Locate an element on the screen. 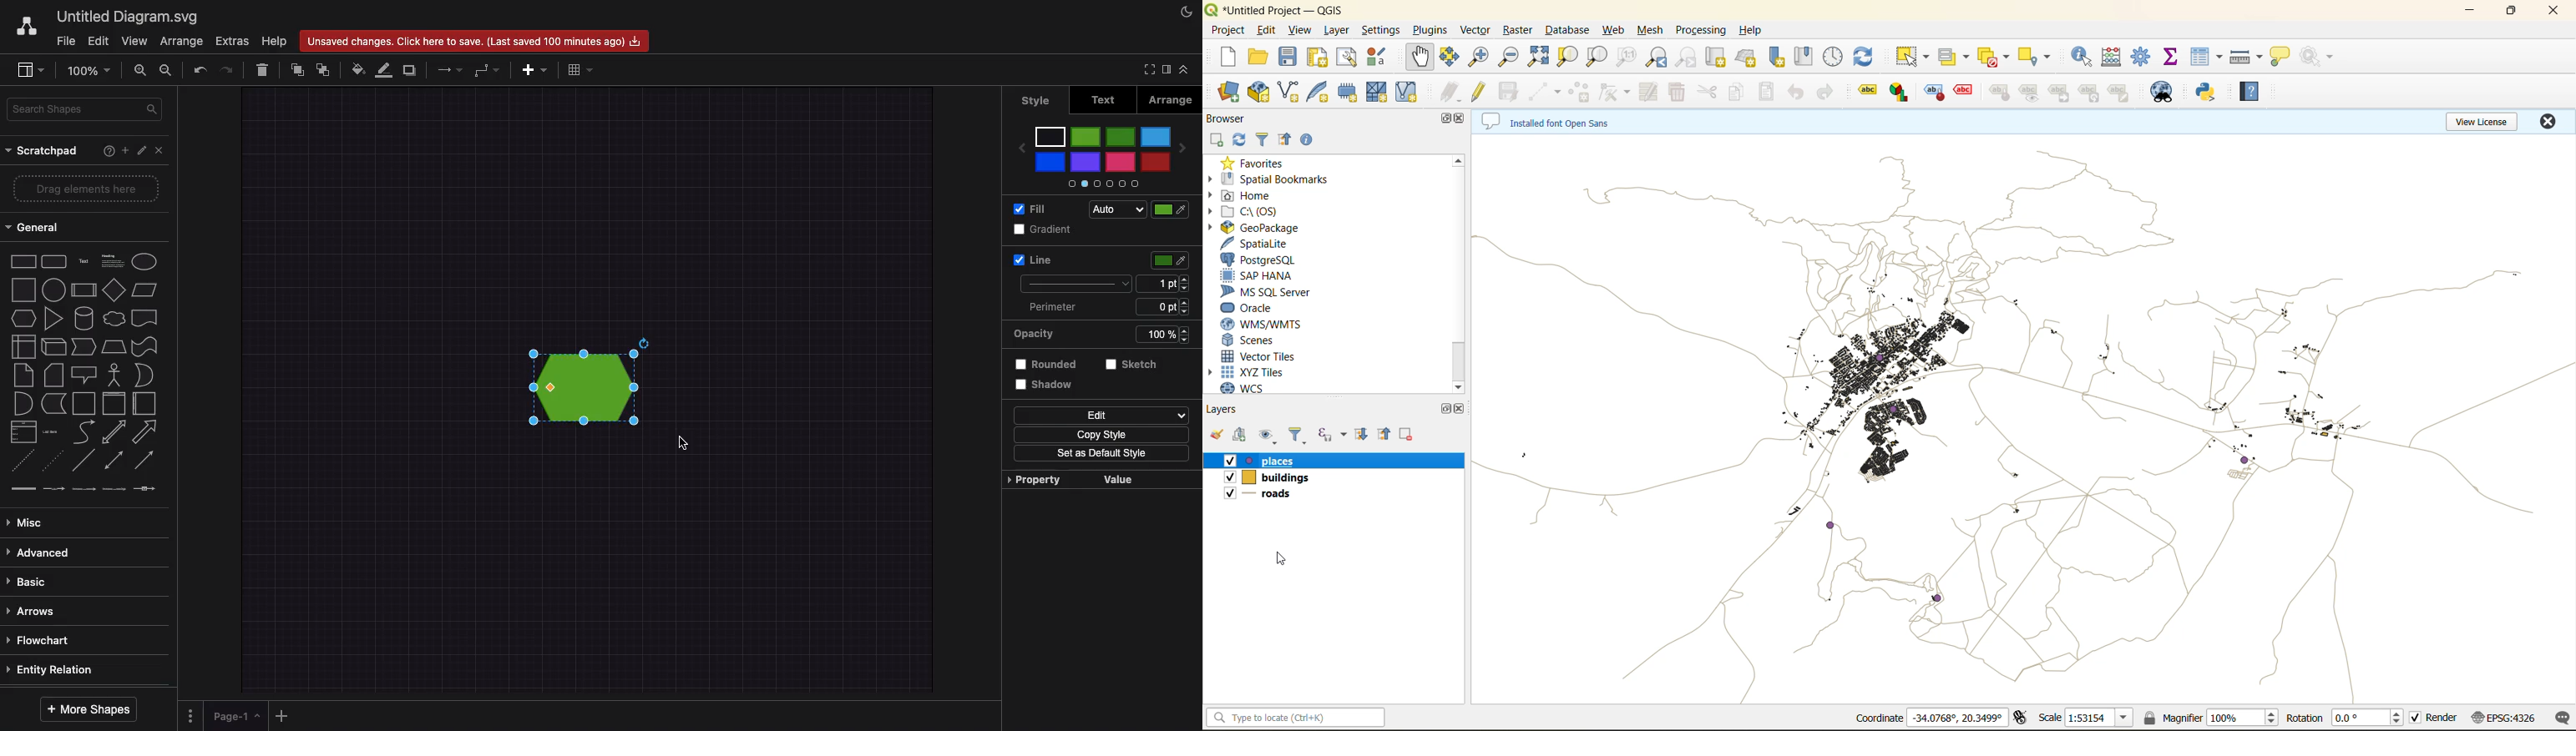 The width and height of the screenshot is (2576, 756). zoom in is located at coordinates (1482, 57).